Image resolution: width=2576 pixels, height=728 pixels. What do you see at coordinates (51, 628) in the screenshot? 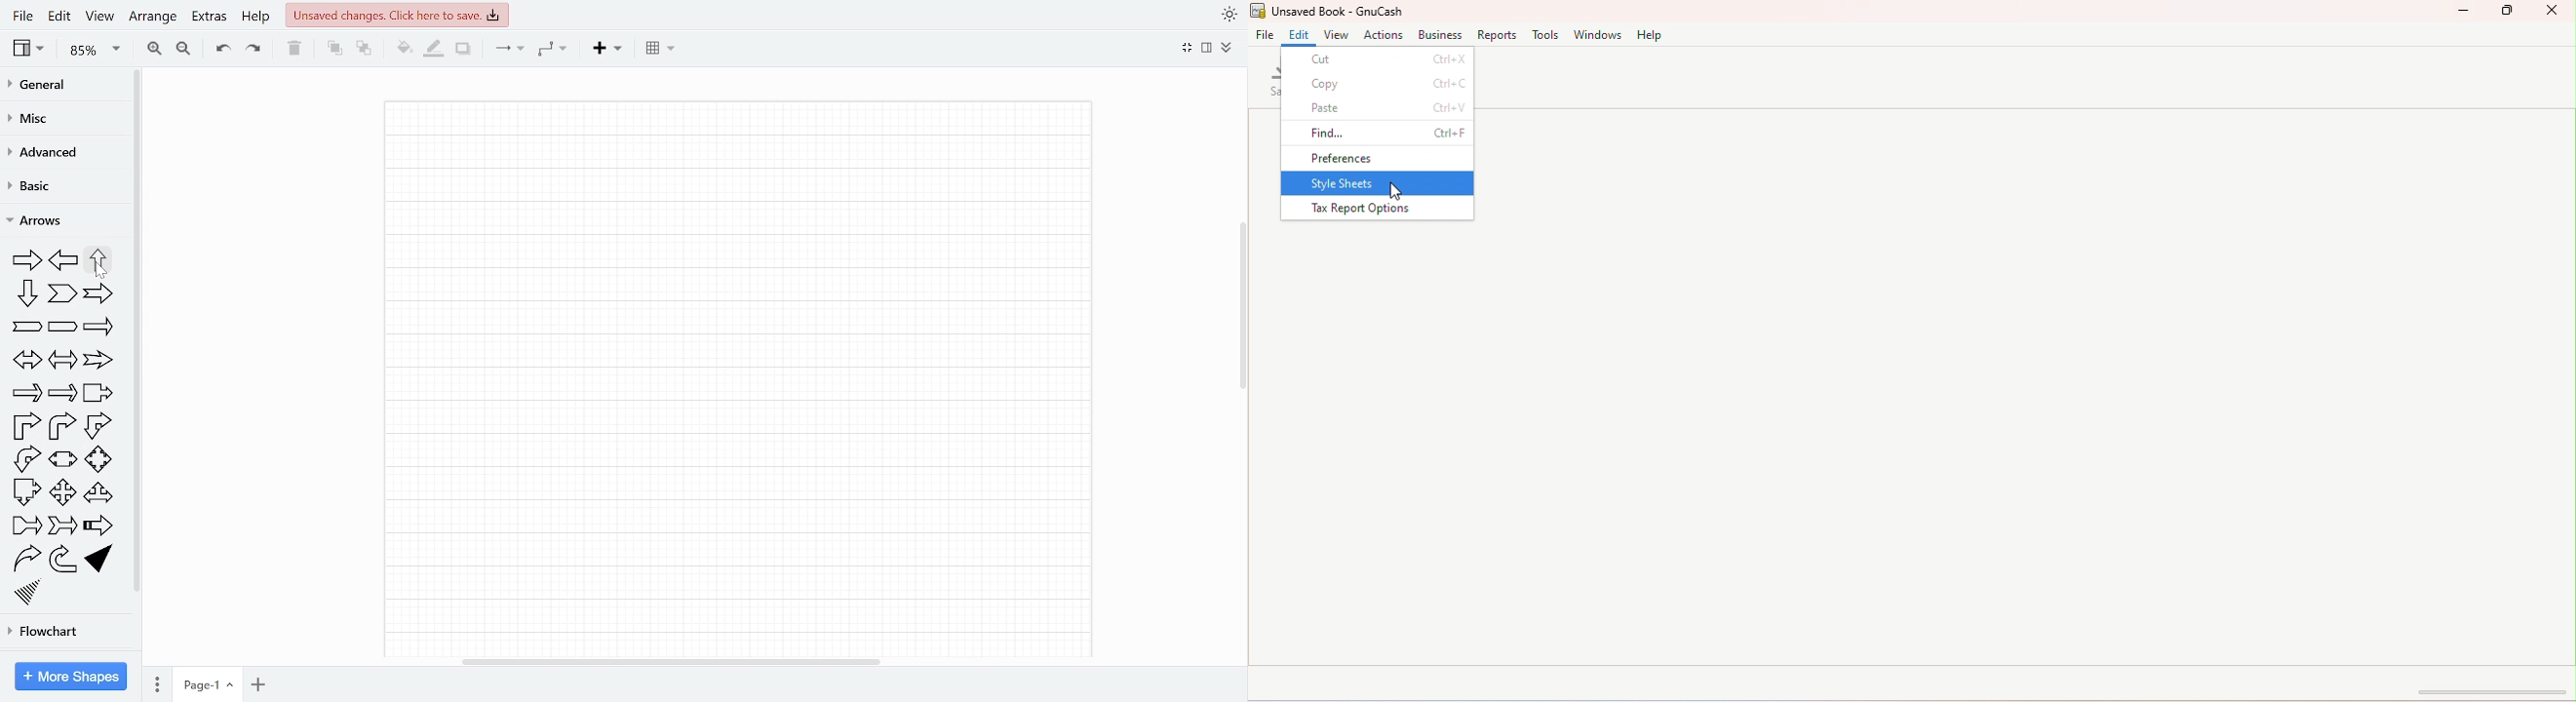
I see `Flowchart` at bounding box center [51, 628].